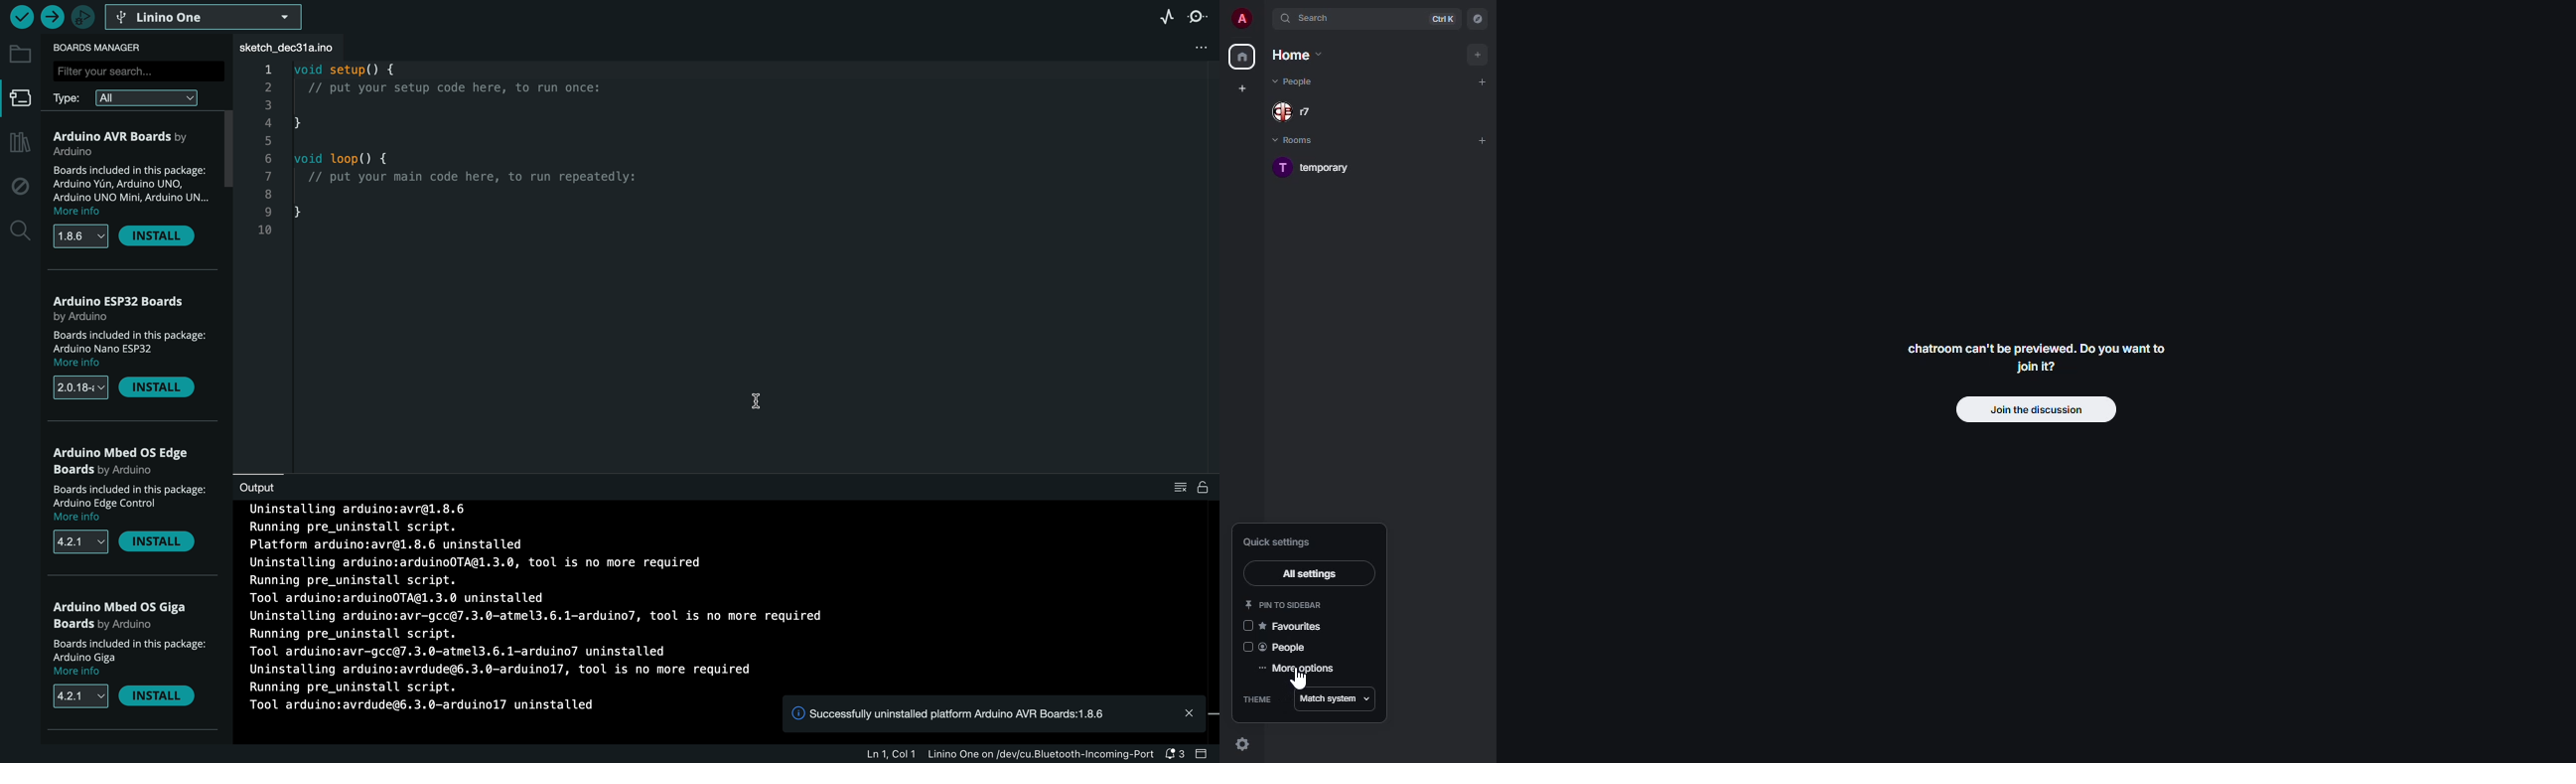 The height and width of the screenshot is (784, 2576). I want to click on more info, so click(76, 674).